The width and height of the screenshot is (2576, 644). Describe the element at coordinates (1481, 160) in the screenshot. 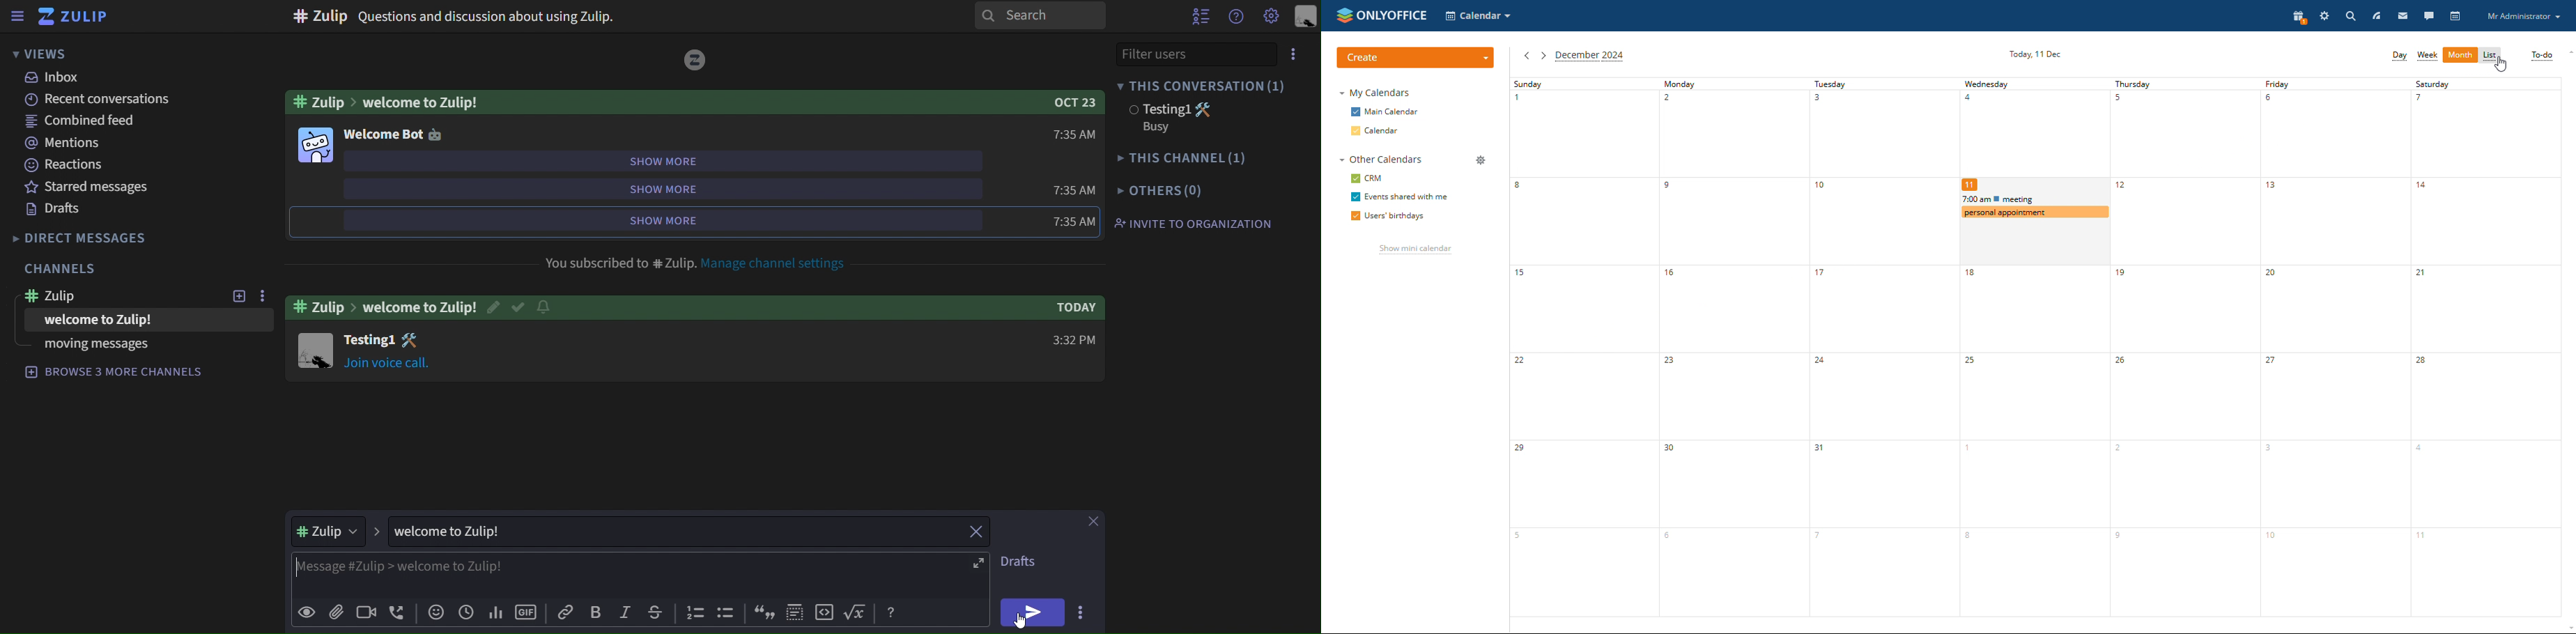

I see `manage` at that location.